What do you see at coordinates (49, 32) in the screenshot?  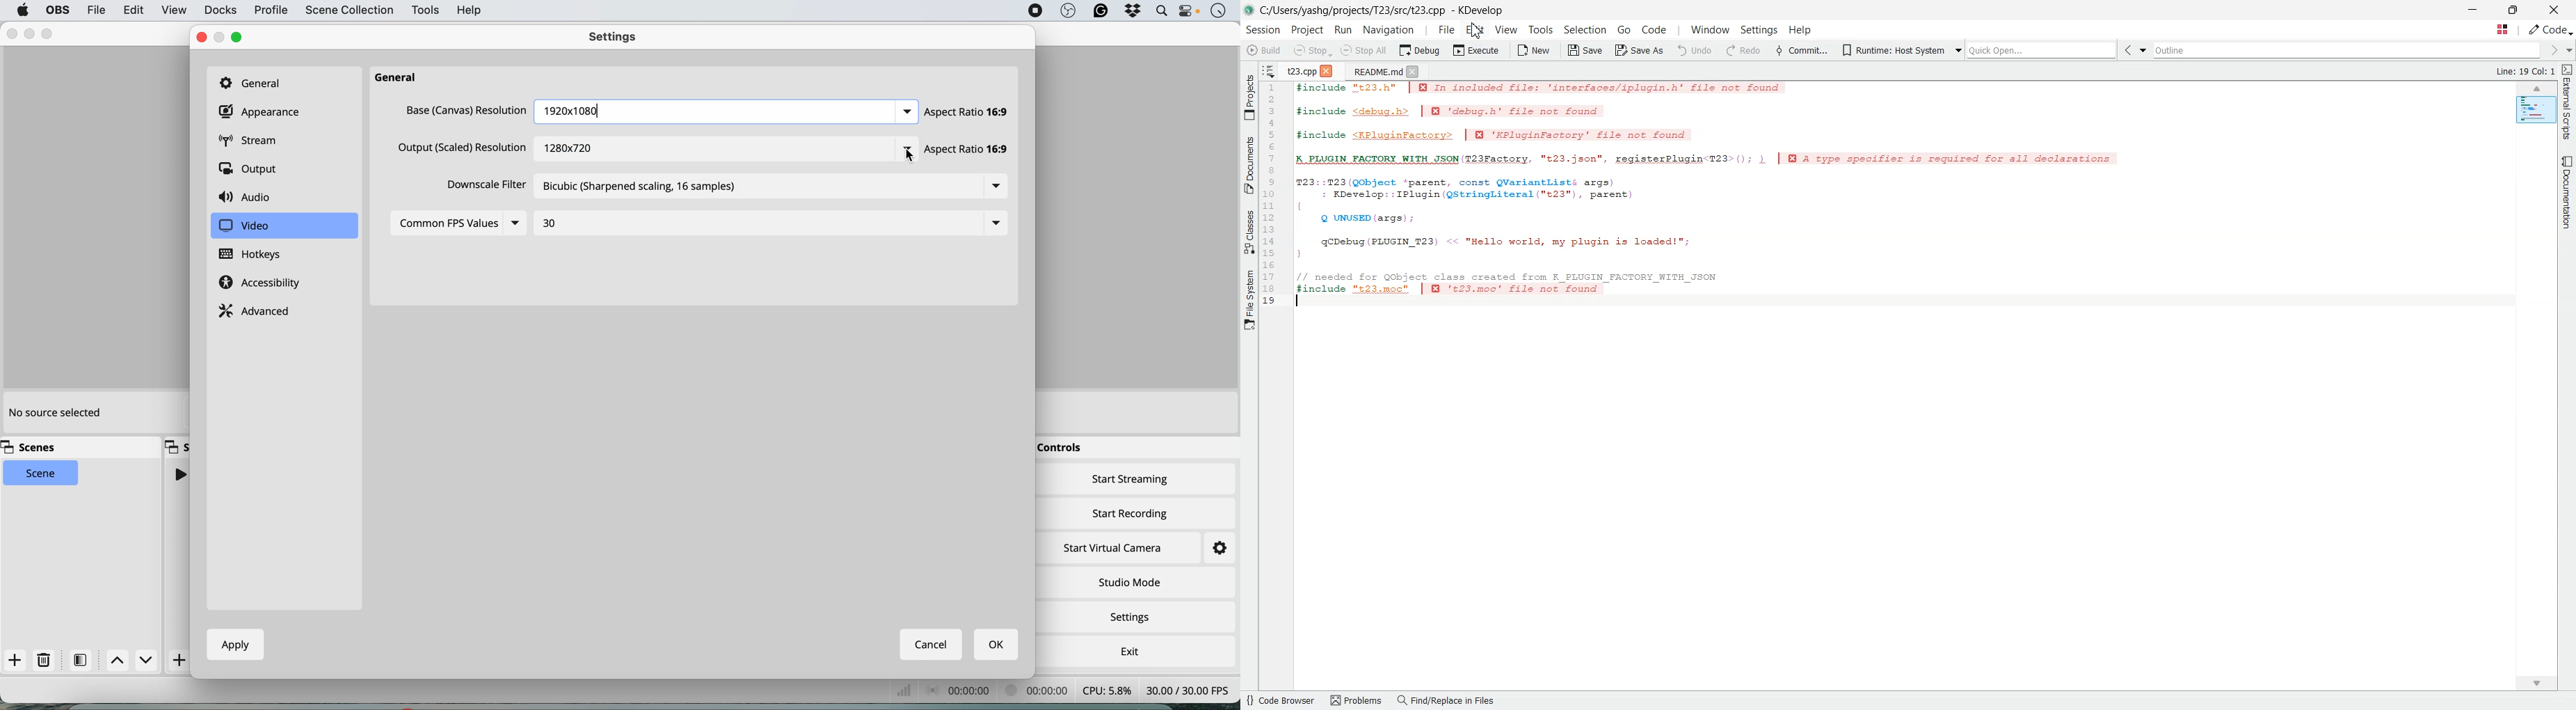 I see `maximise` at bounding box center [49, 32].